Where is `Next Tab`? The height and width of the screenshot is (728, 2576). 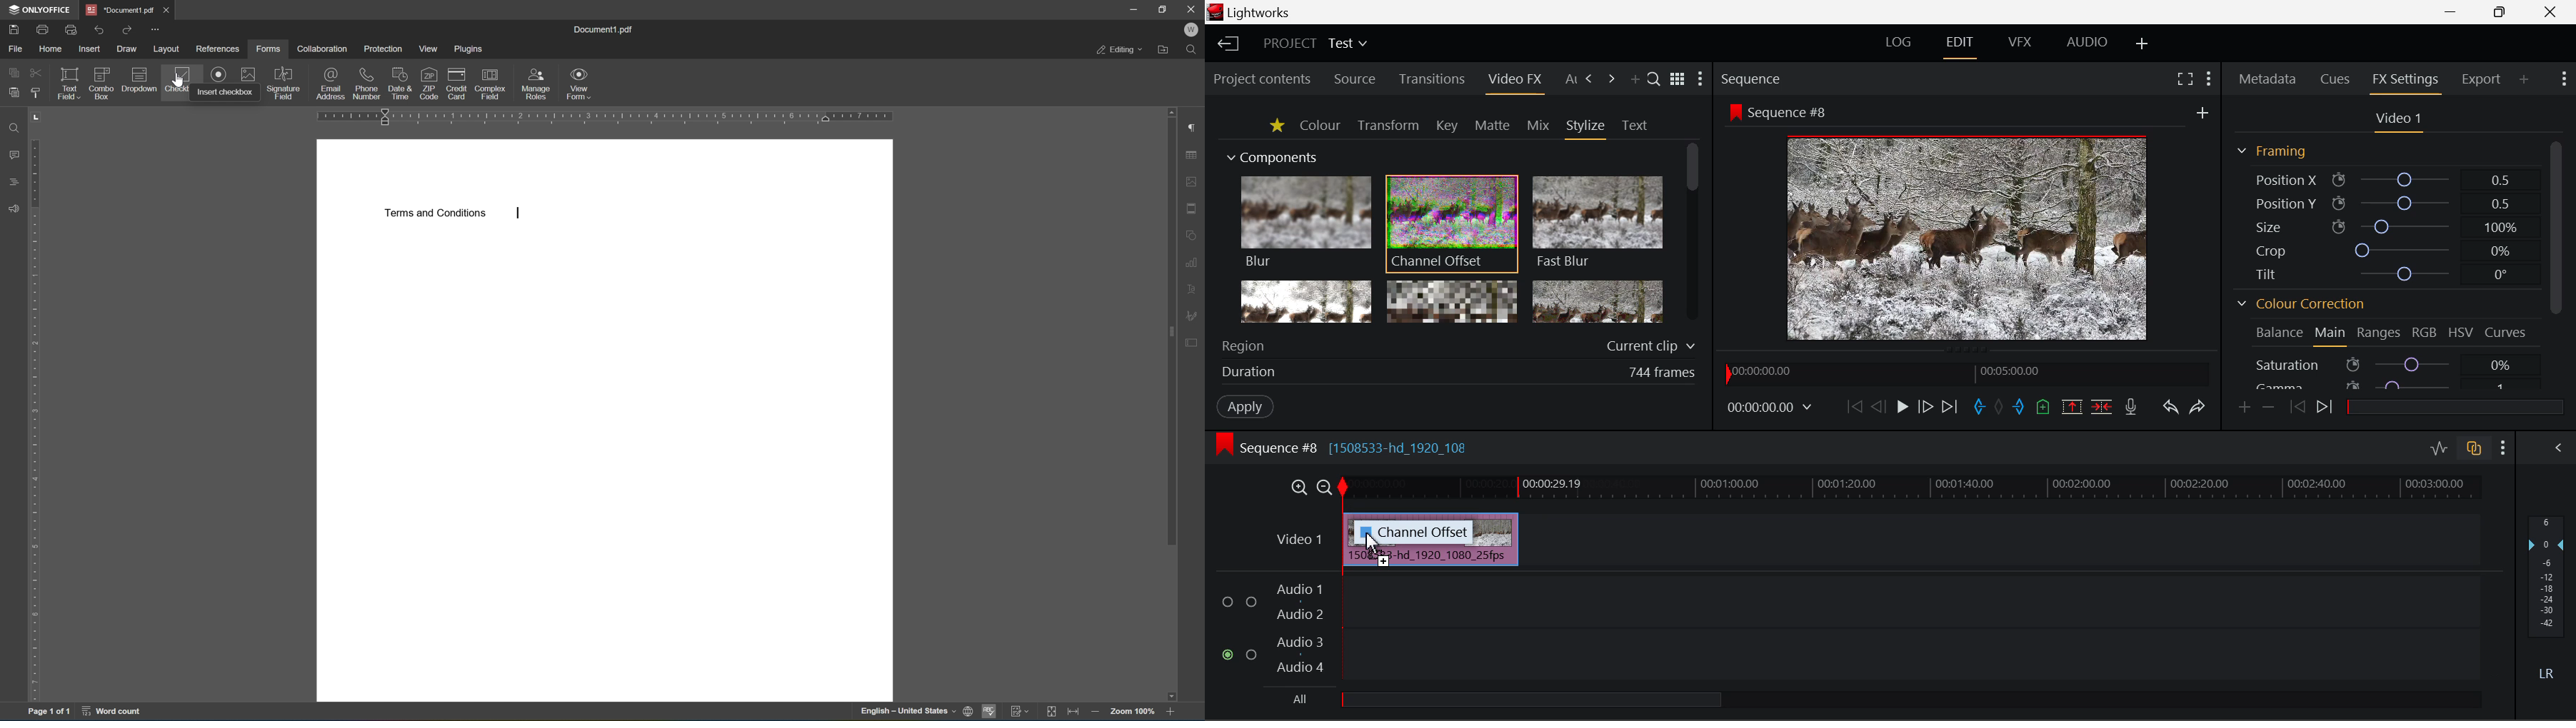 Next Tab is located at coordinates (1590, 79).